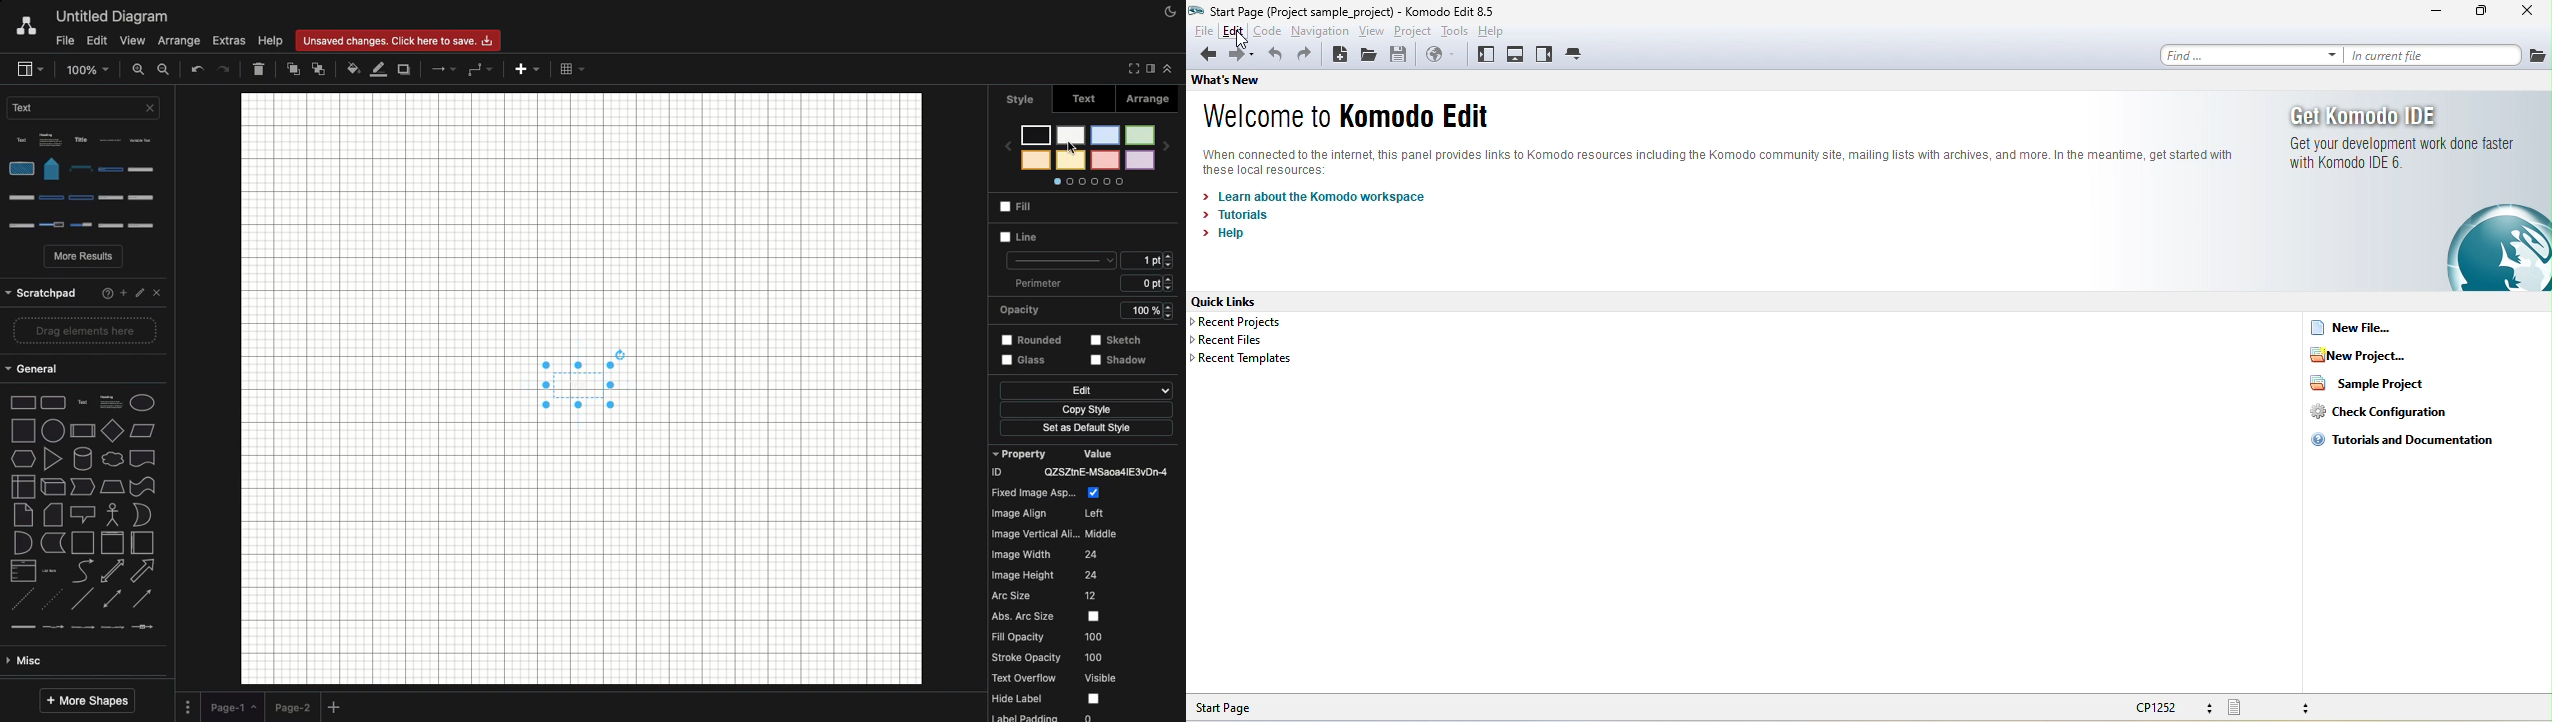  What do you see at coordinates (80, 542) in the screenshot?
I see `Advanced` at bounding box center [80, 542].